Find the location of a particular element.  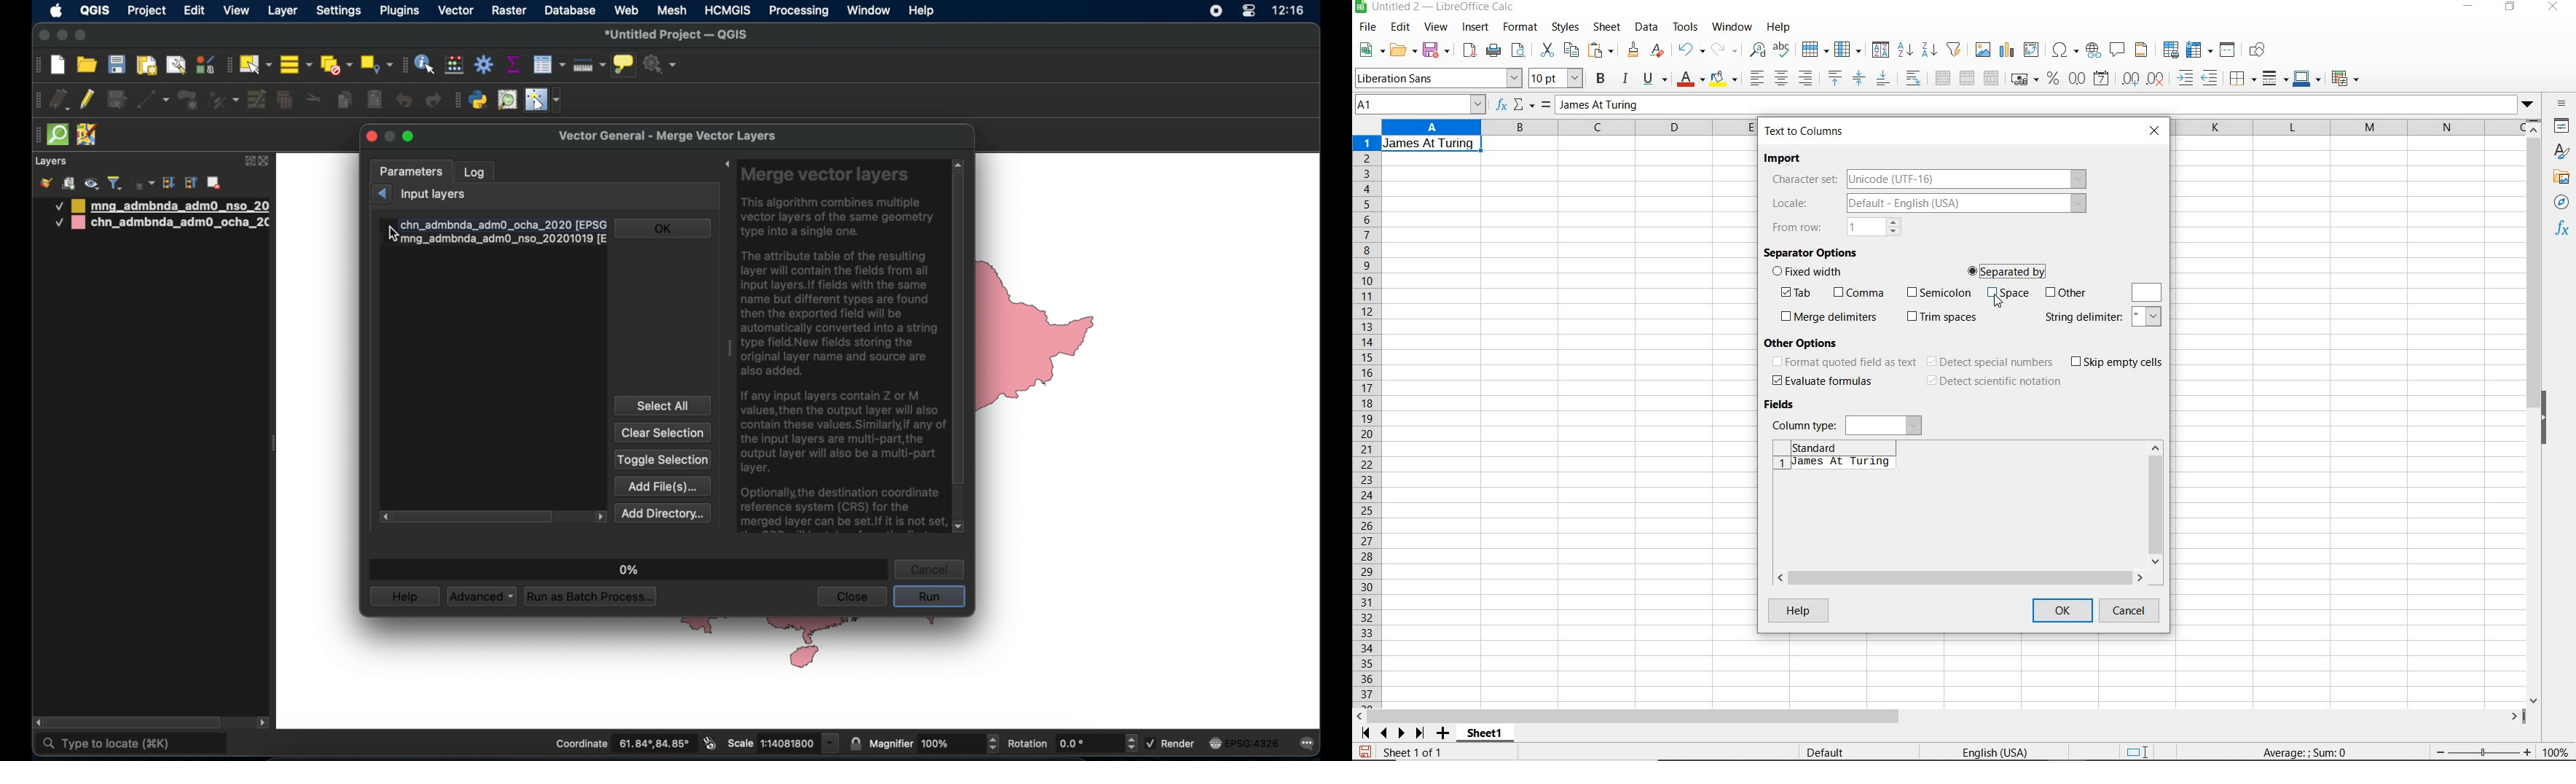

cursor is located at coordinates (2003, 303).